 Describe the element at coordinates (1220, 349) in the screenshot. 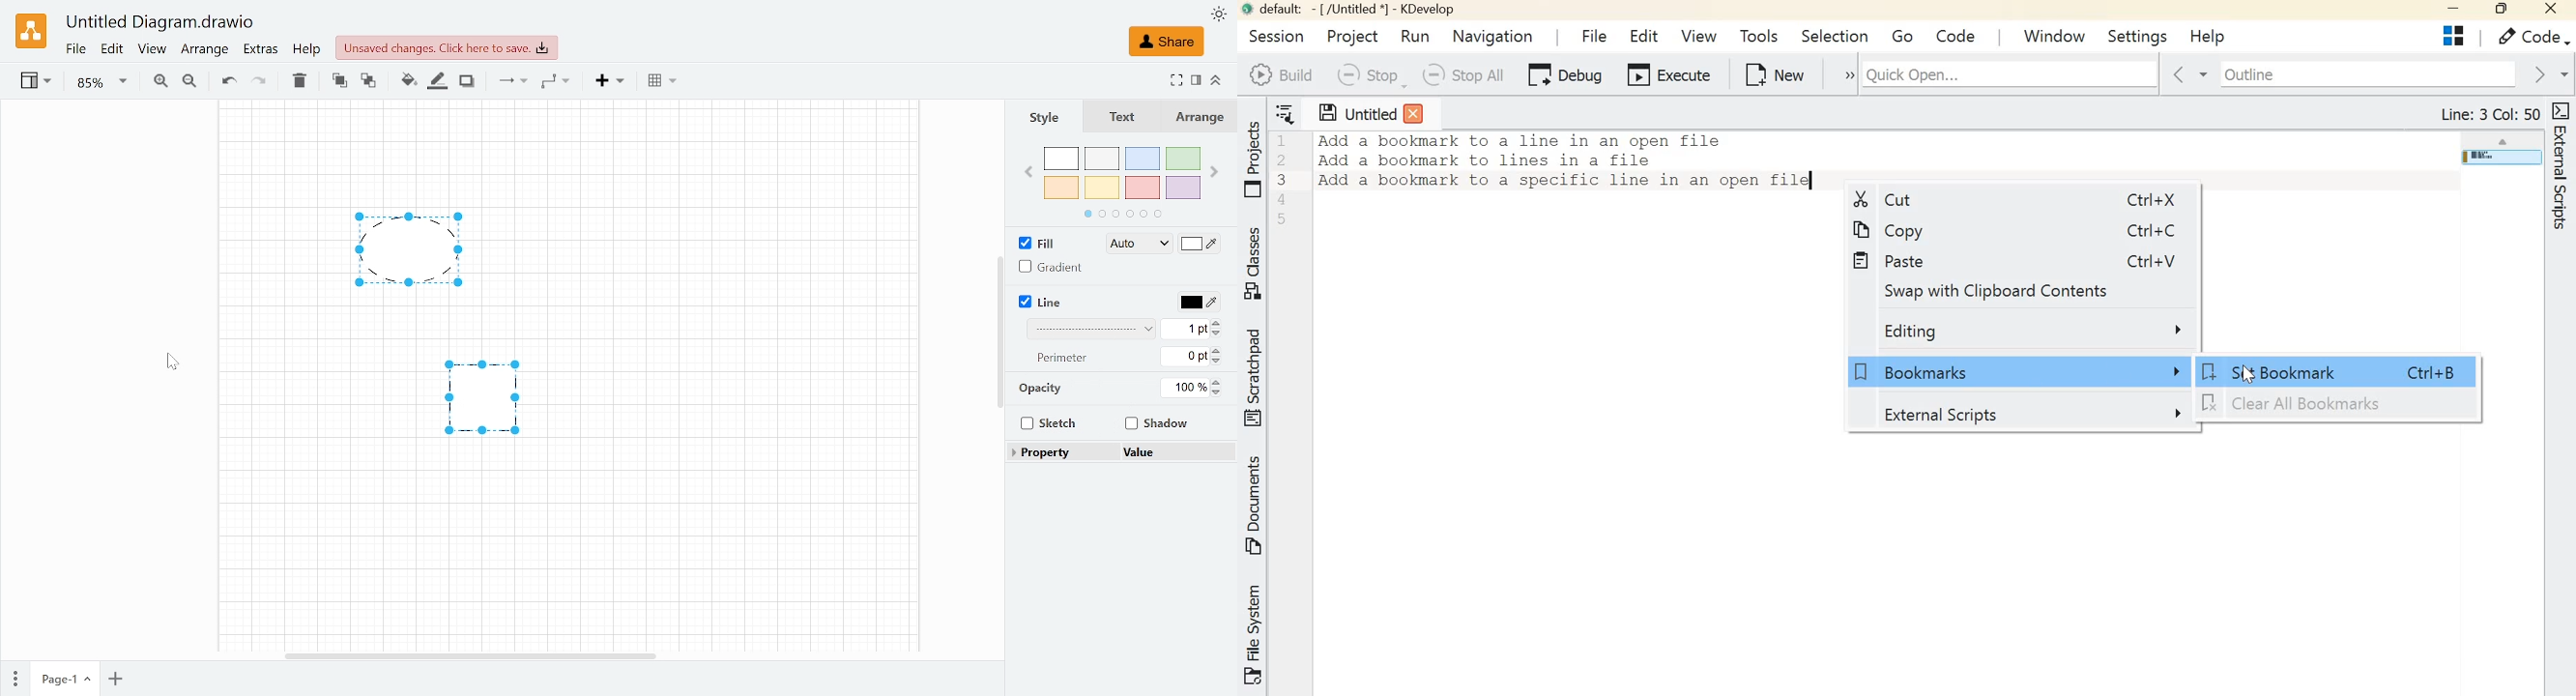

I see `Increase perimeter` at that location.